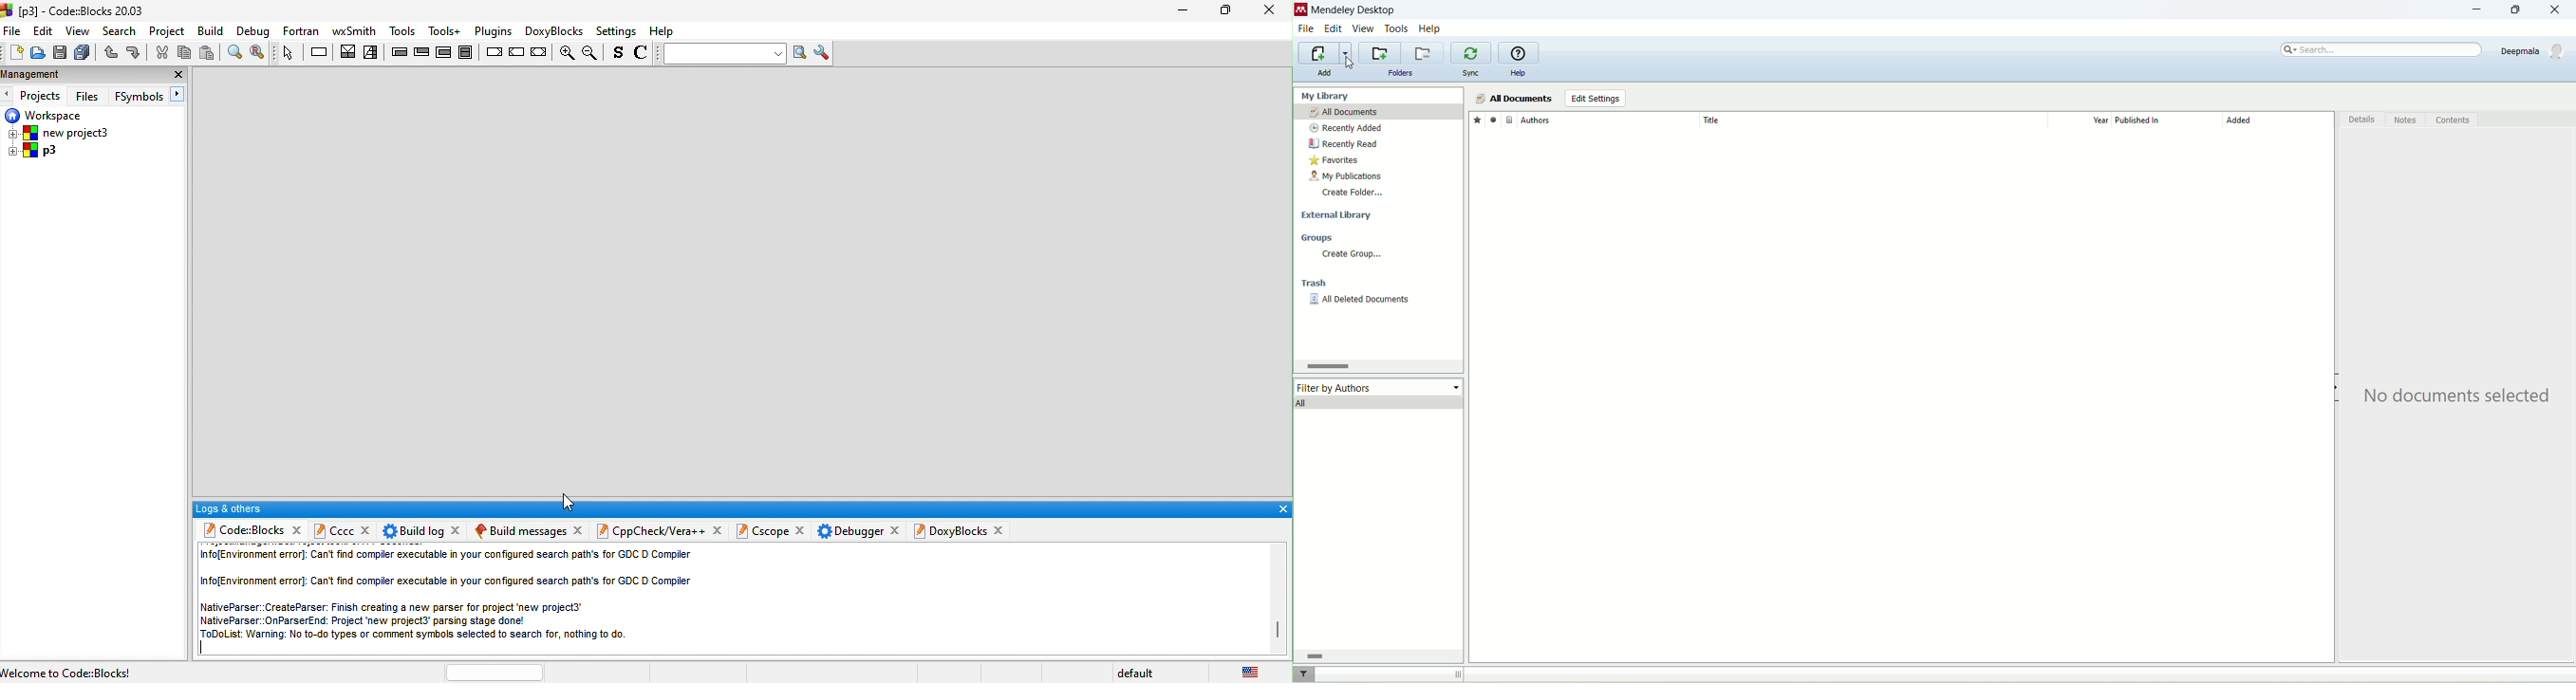  What do you see at coordinates (399, 51) in the screenshot?
I see `entry condition loop` at bounding box center [399, 51].